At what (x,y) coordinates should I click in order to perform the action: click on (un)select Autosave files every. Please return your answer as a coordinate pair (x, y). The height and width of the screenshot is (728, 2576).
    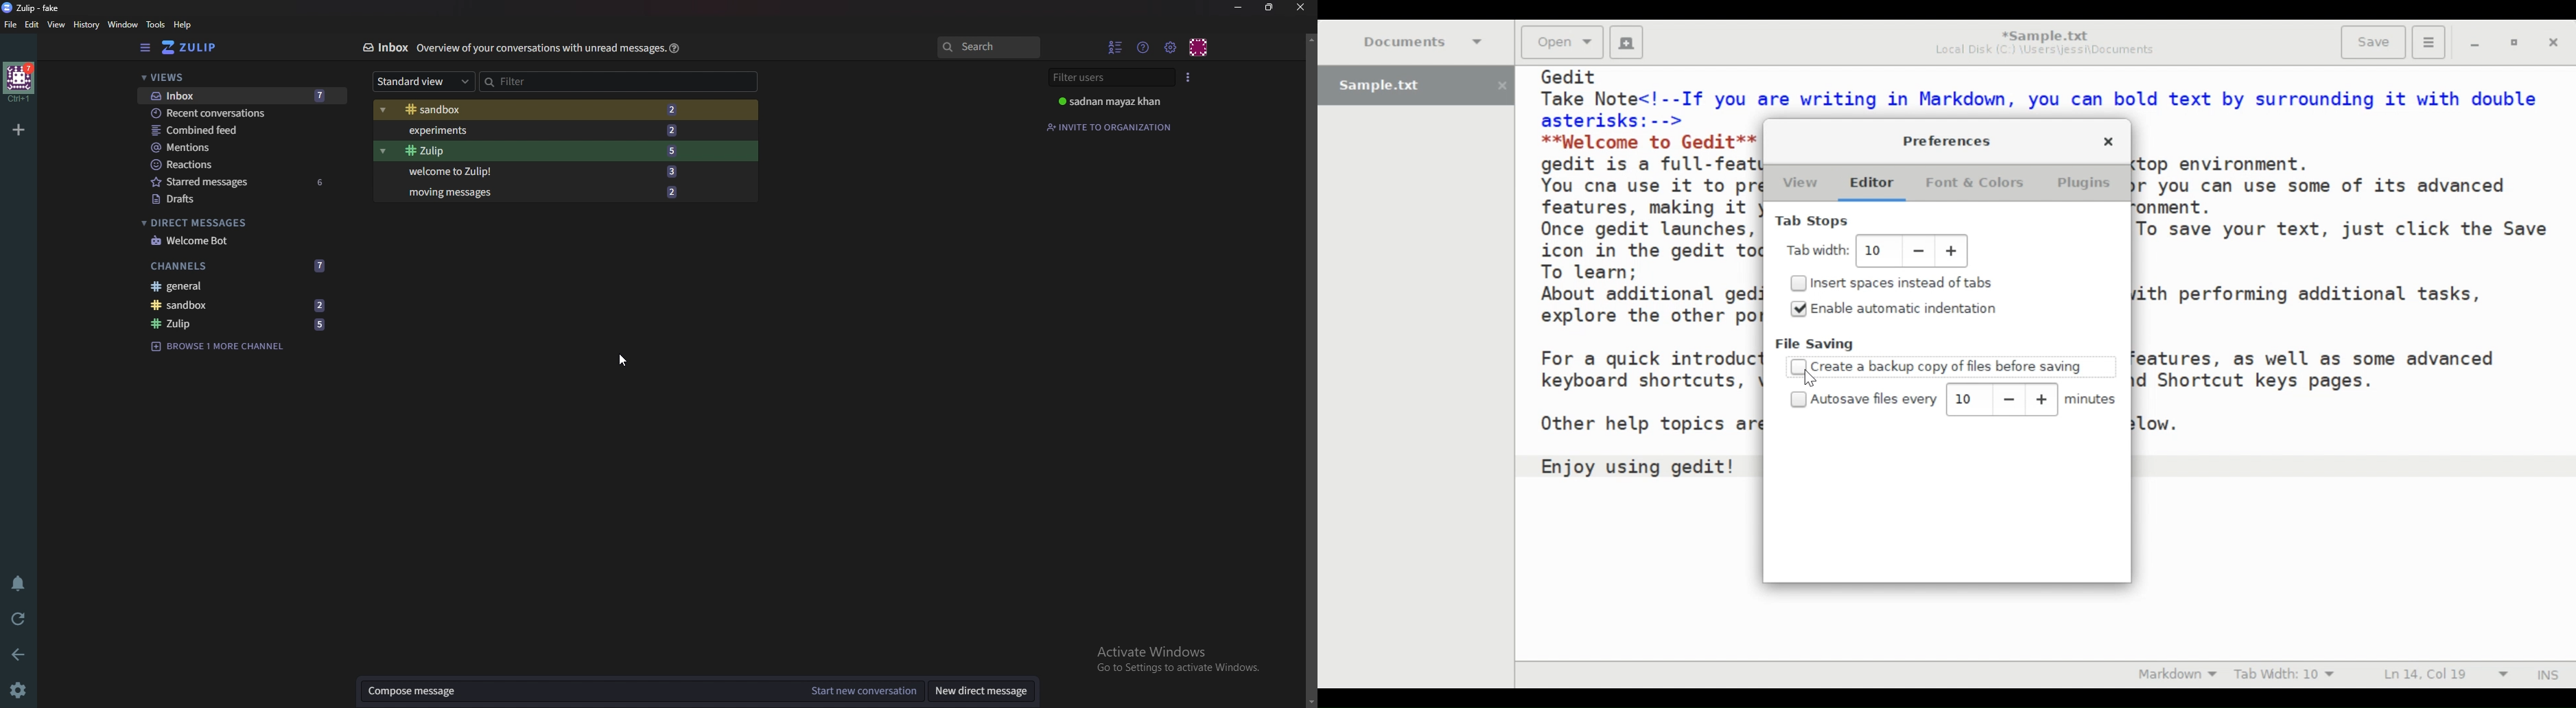
    Looking at the image, I should click on (1866, 399).